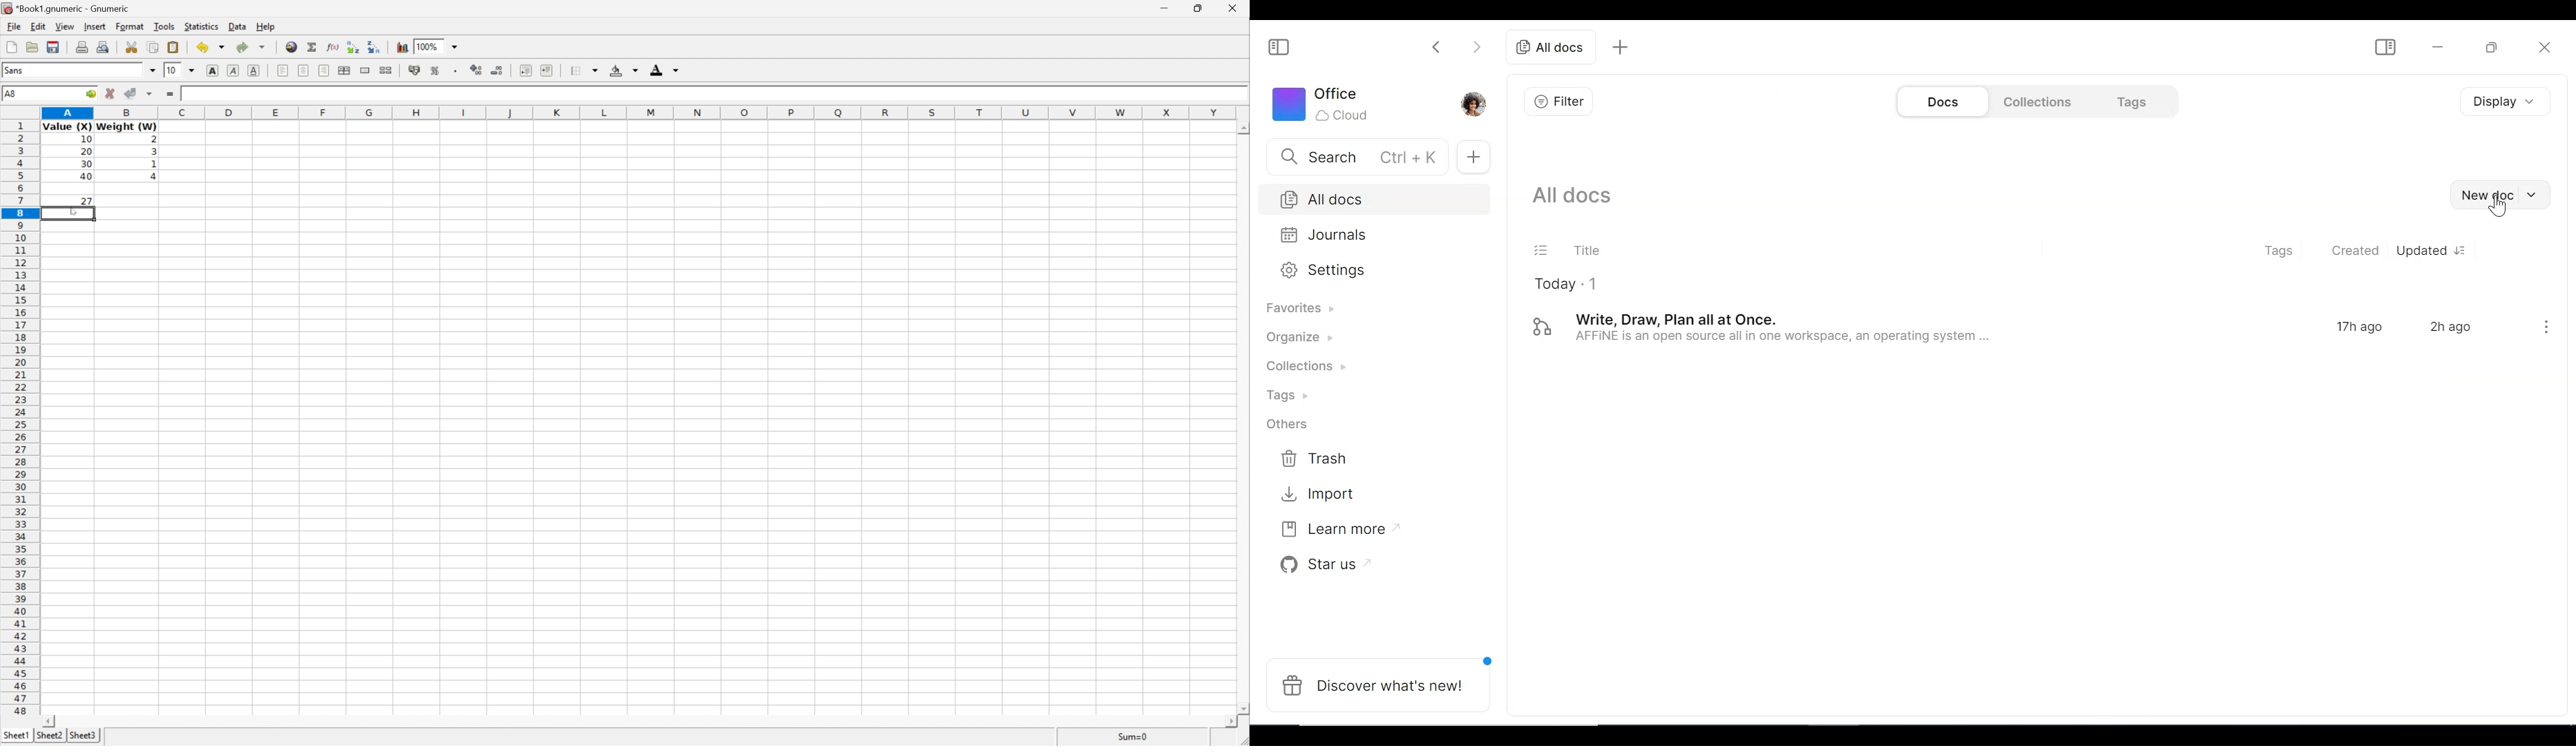  What do you see at coordinates (12, 92) in the screenshot?
I see `A1` at bounding box center [12, 92].